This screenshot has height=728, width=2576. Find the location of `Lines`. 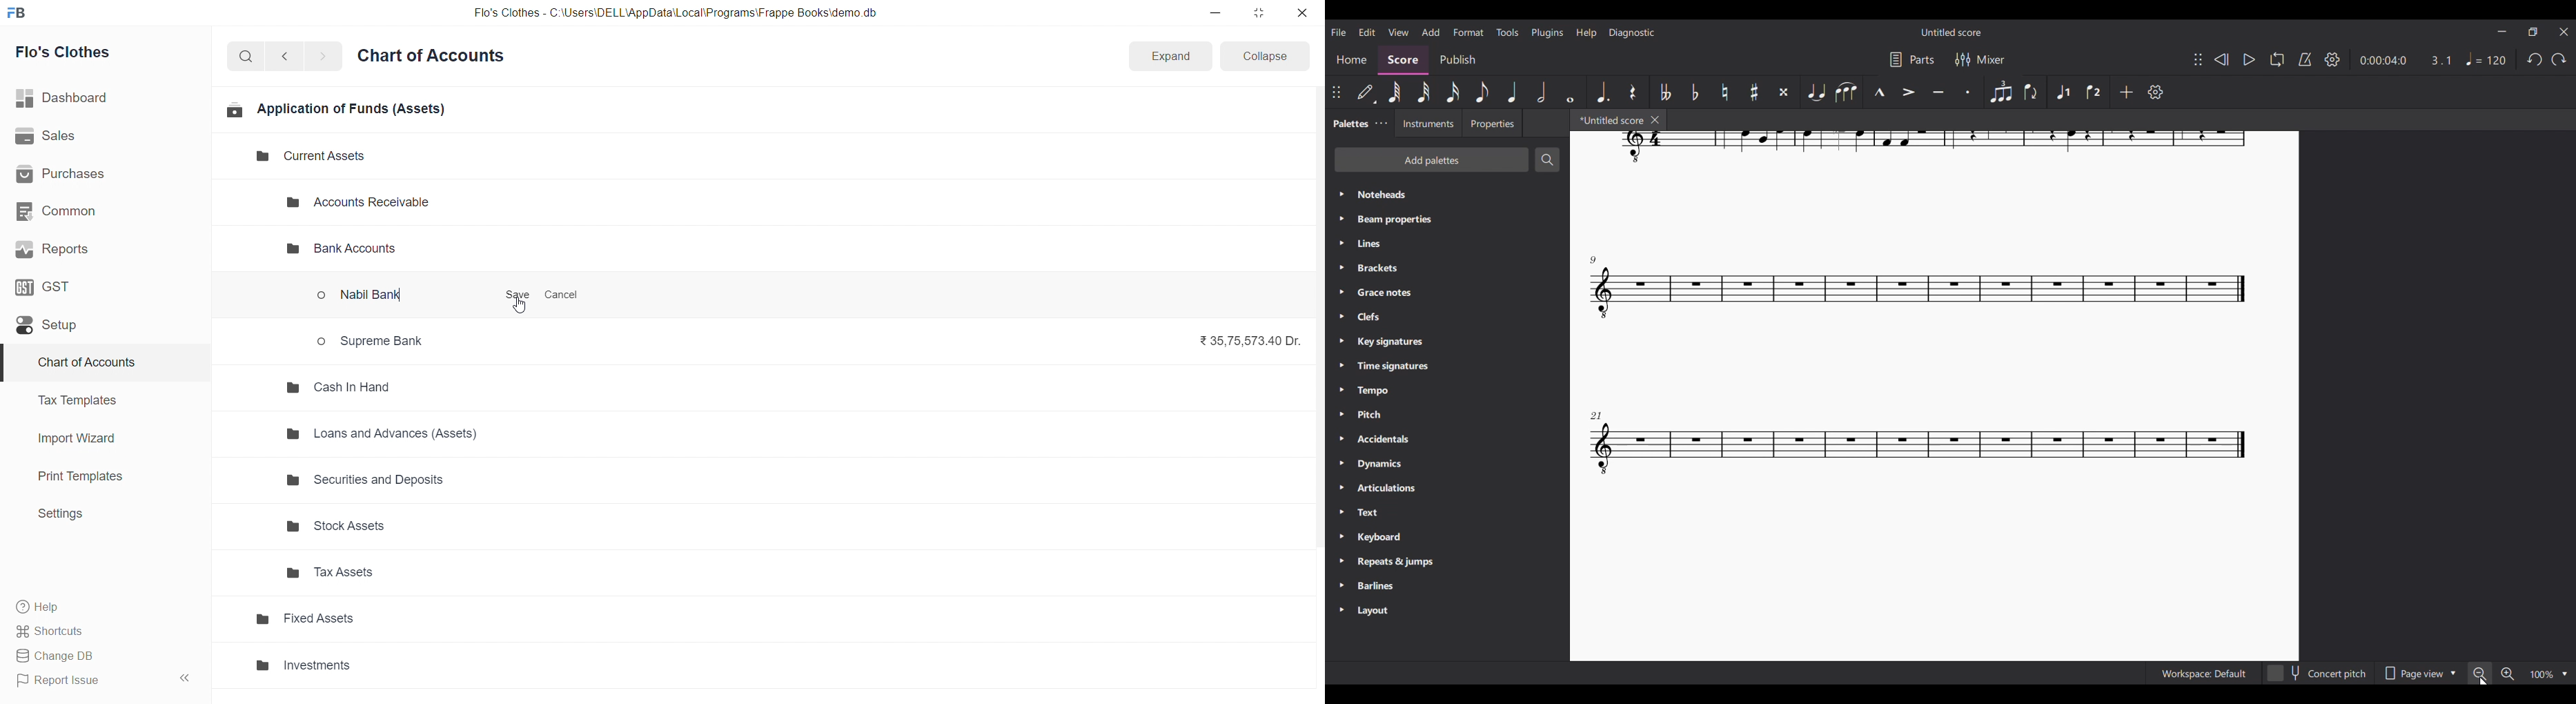

Lines is located at coordinates (1447, 243).